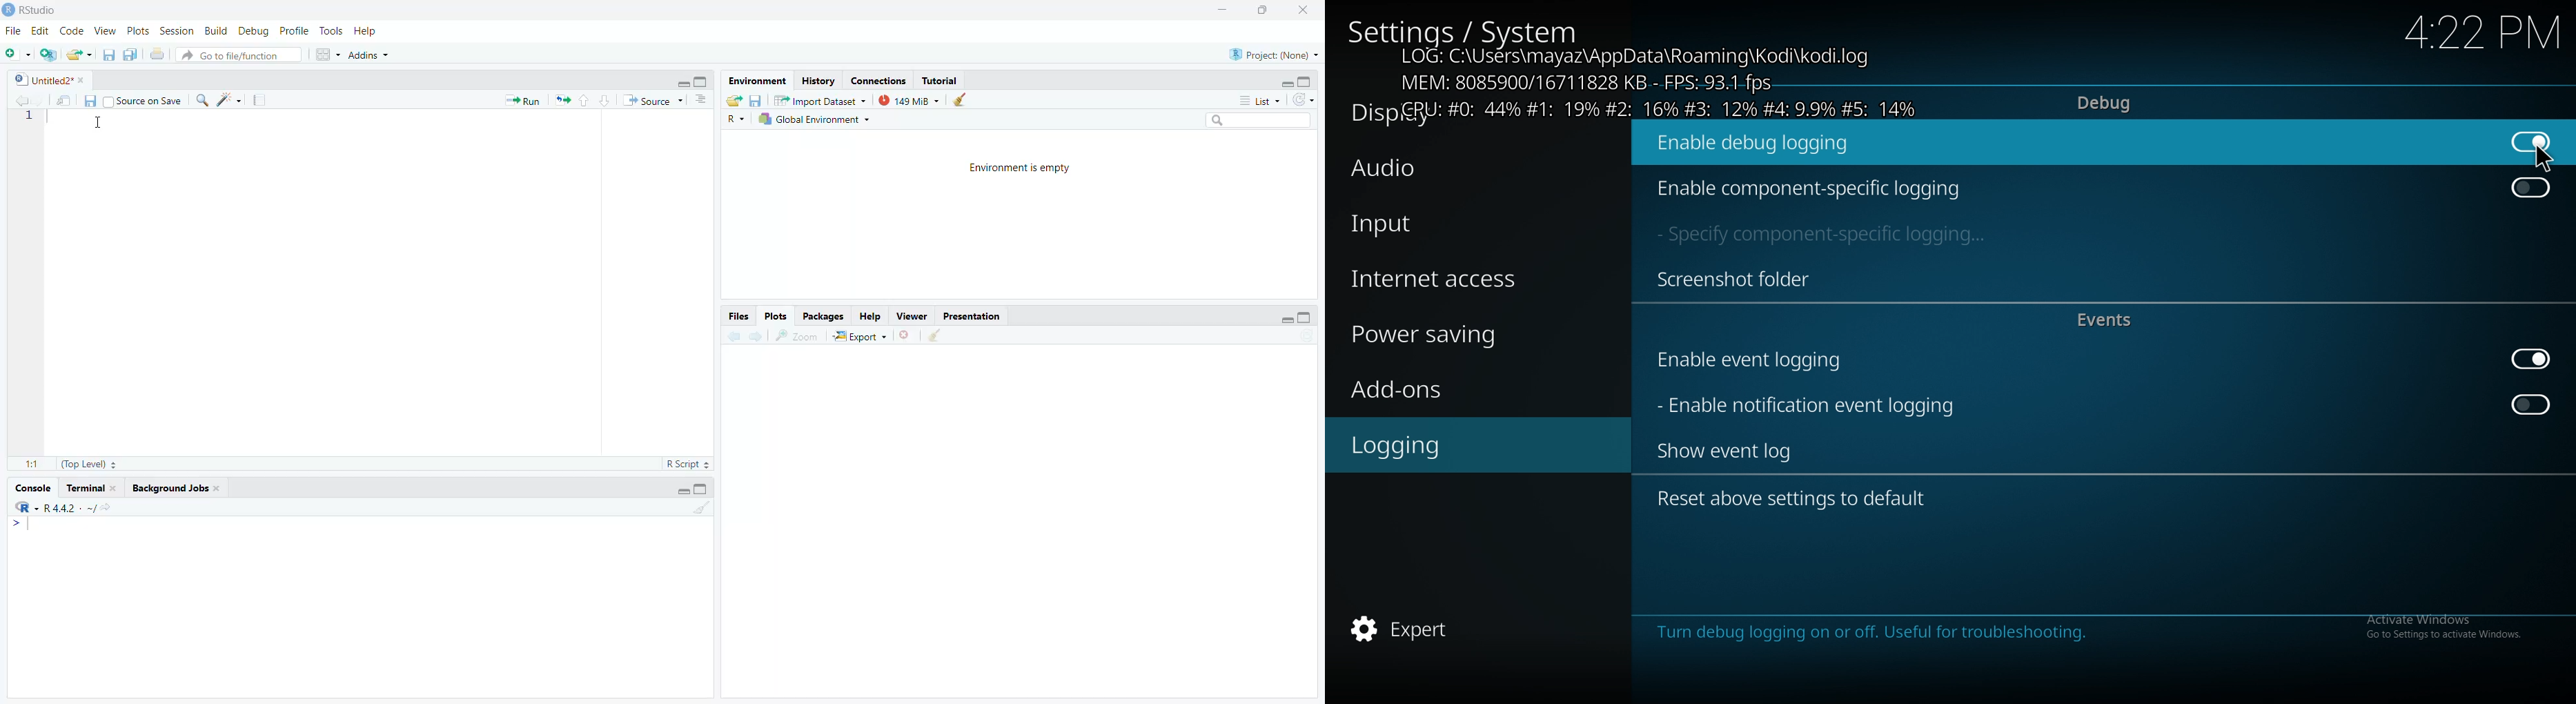 Image resolution: width=2576 pixels, height=728 pixels. What do you see at coordinates (524, 99) in the screenshot?
I see `Run the current line or selection (Ctrl + Enter)` at bounding box center [524, 99].